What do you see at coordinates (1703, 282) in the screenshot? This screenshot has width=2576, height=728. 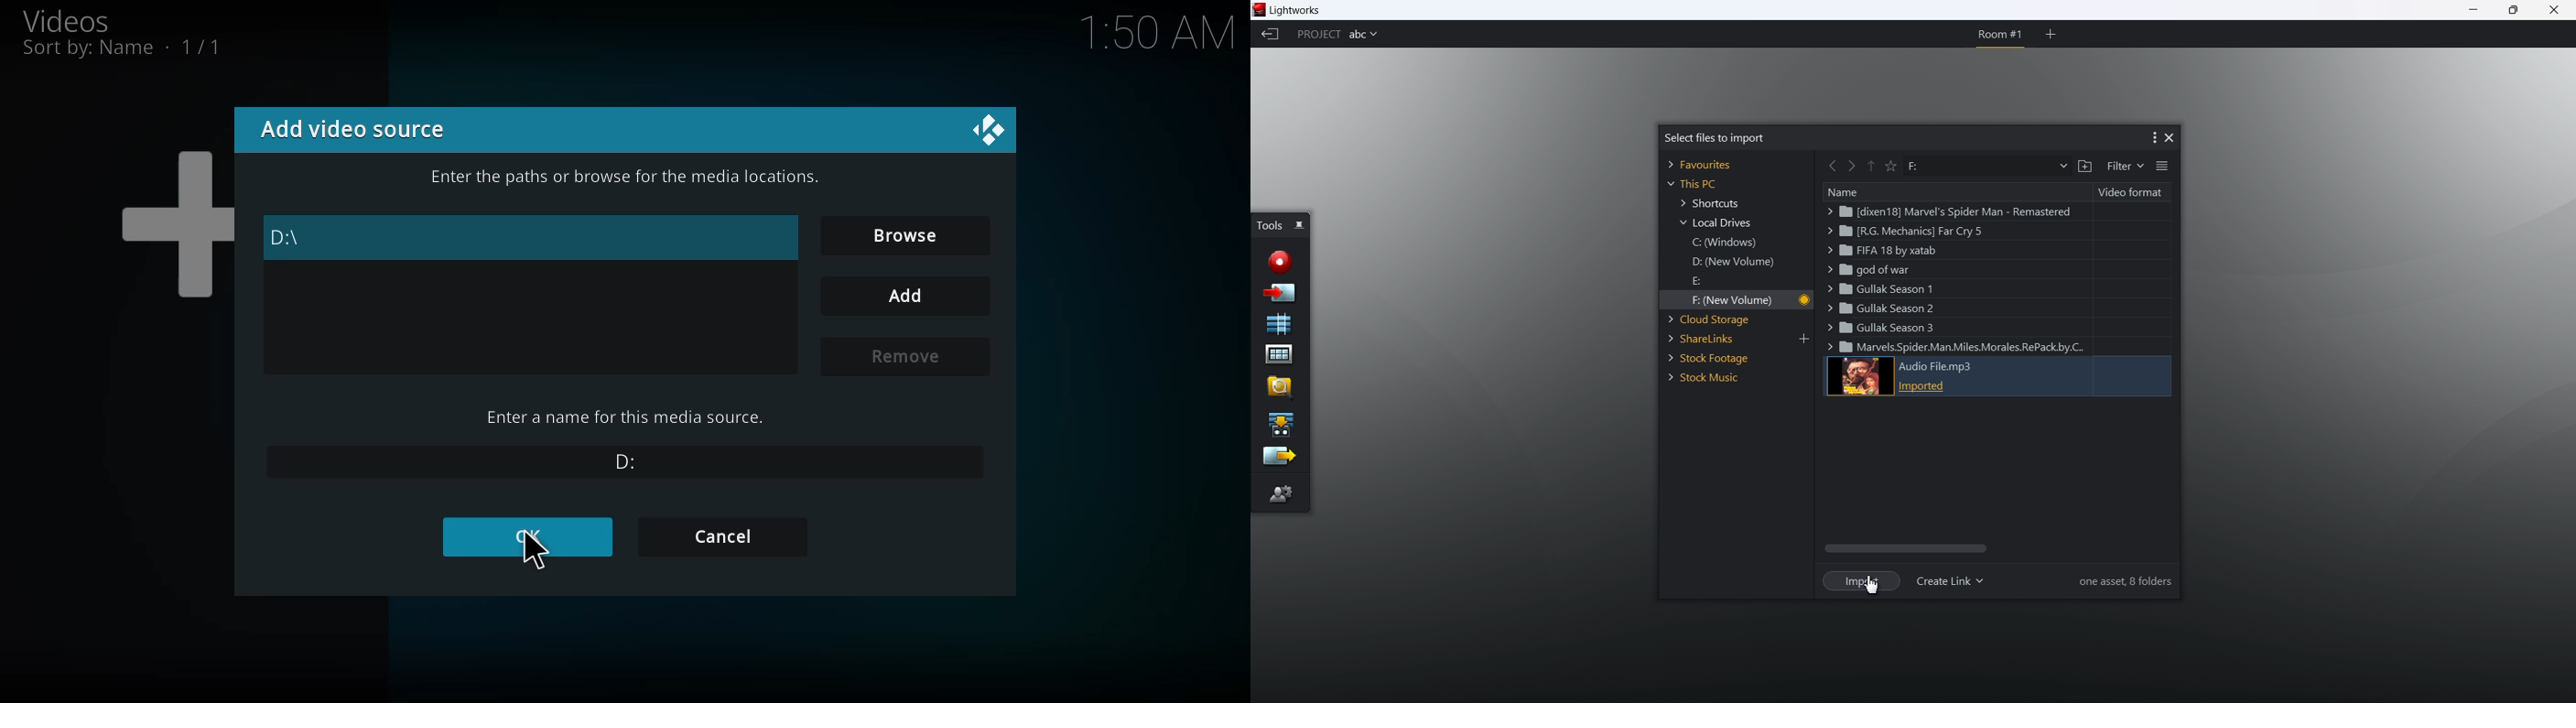 I see `E` at bounding box center [1703, 282].